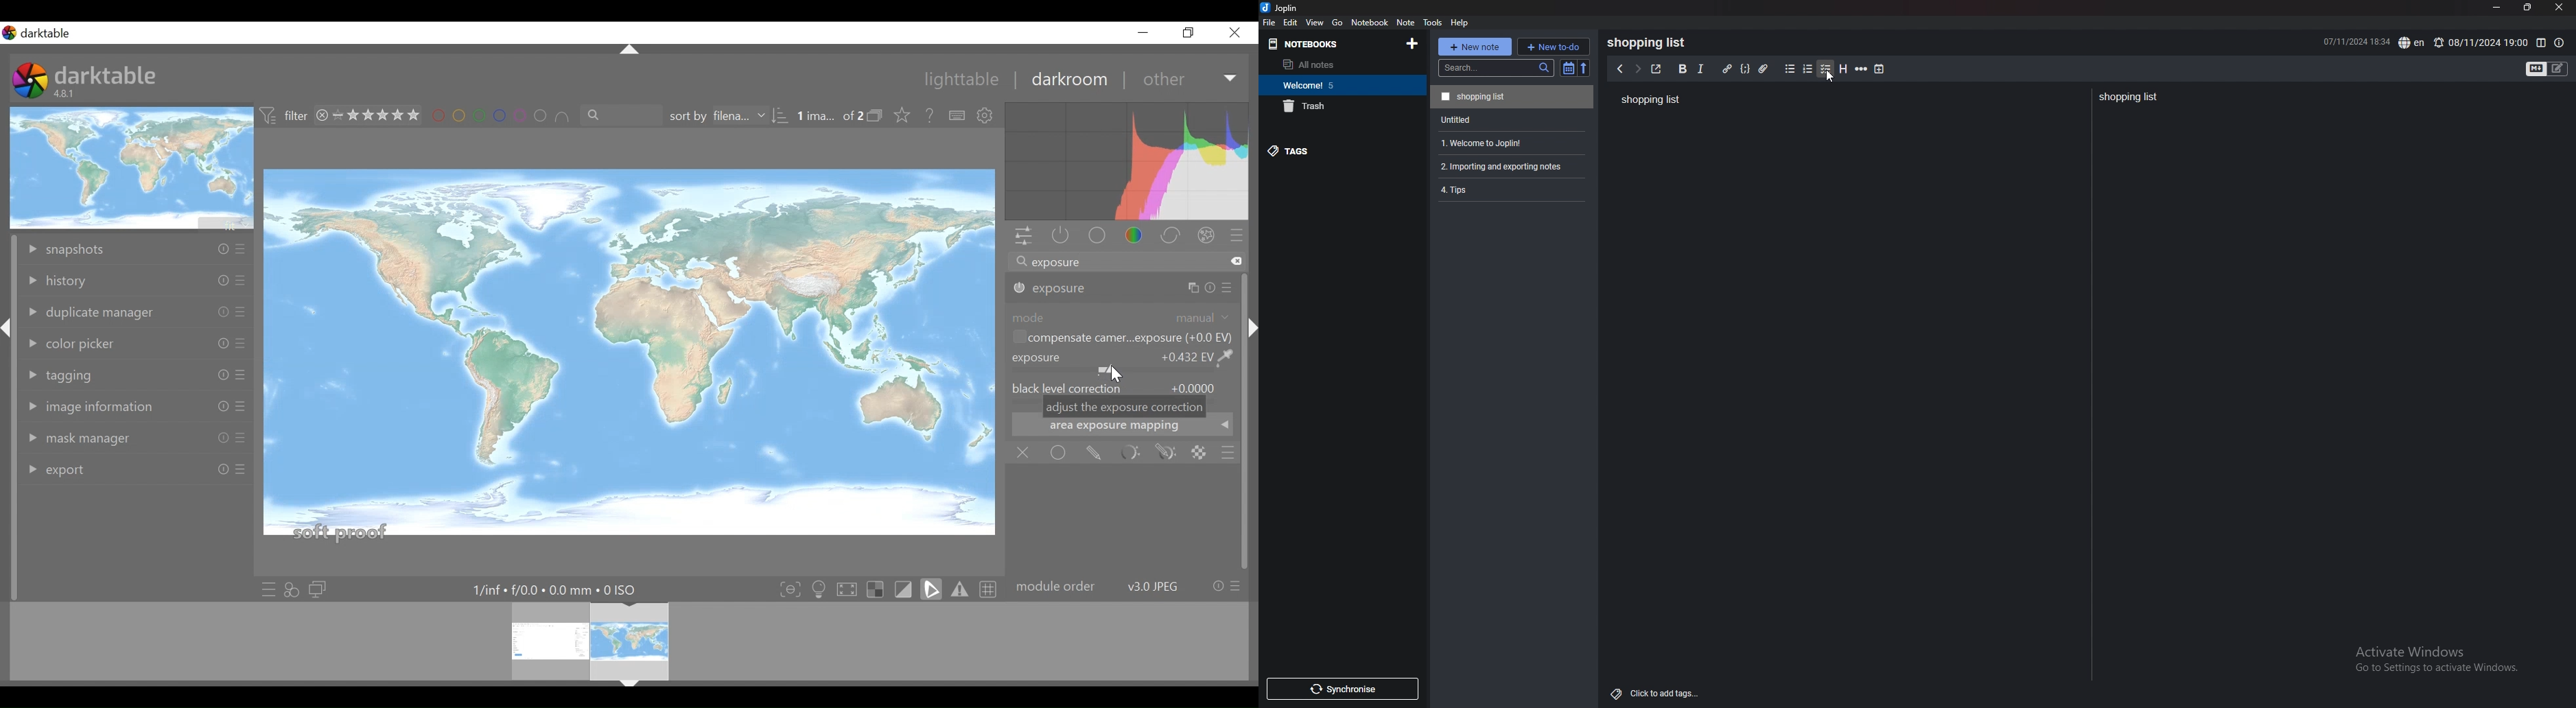  I want to click on 07/11/2024 1833, so click(2355, 41).